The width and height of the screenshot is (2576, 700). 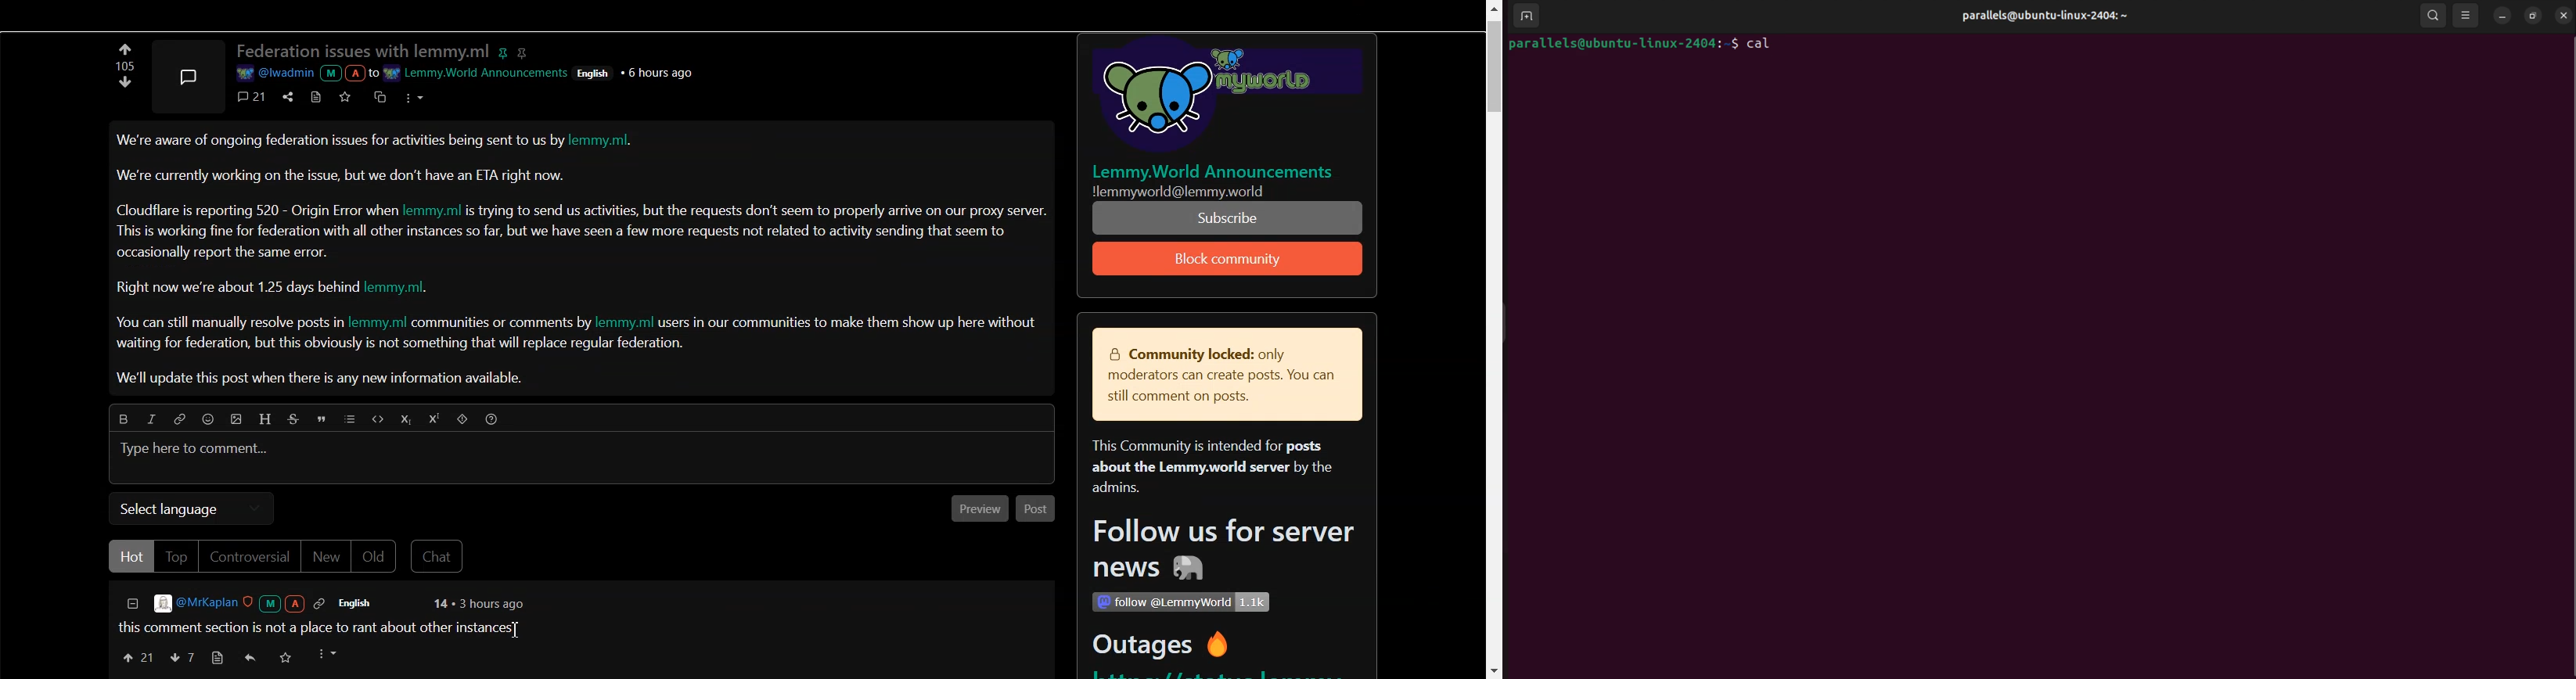 What do you see at coordinates (351, 420) in the screenshot?
I see `List ` at bounding box center [351, 420].